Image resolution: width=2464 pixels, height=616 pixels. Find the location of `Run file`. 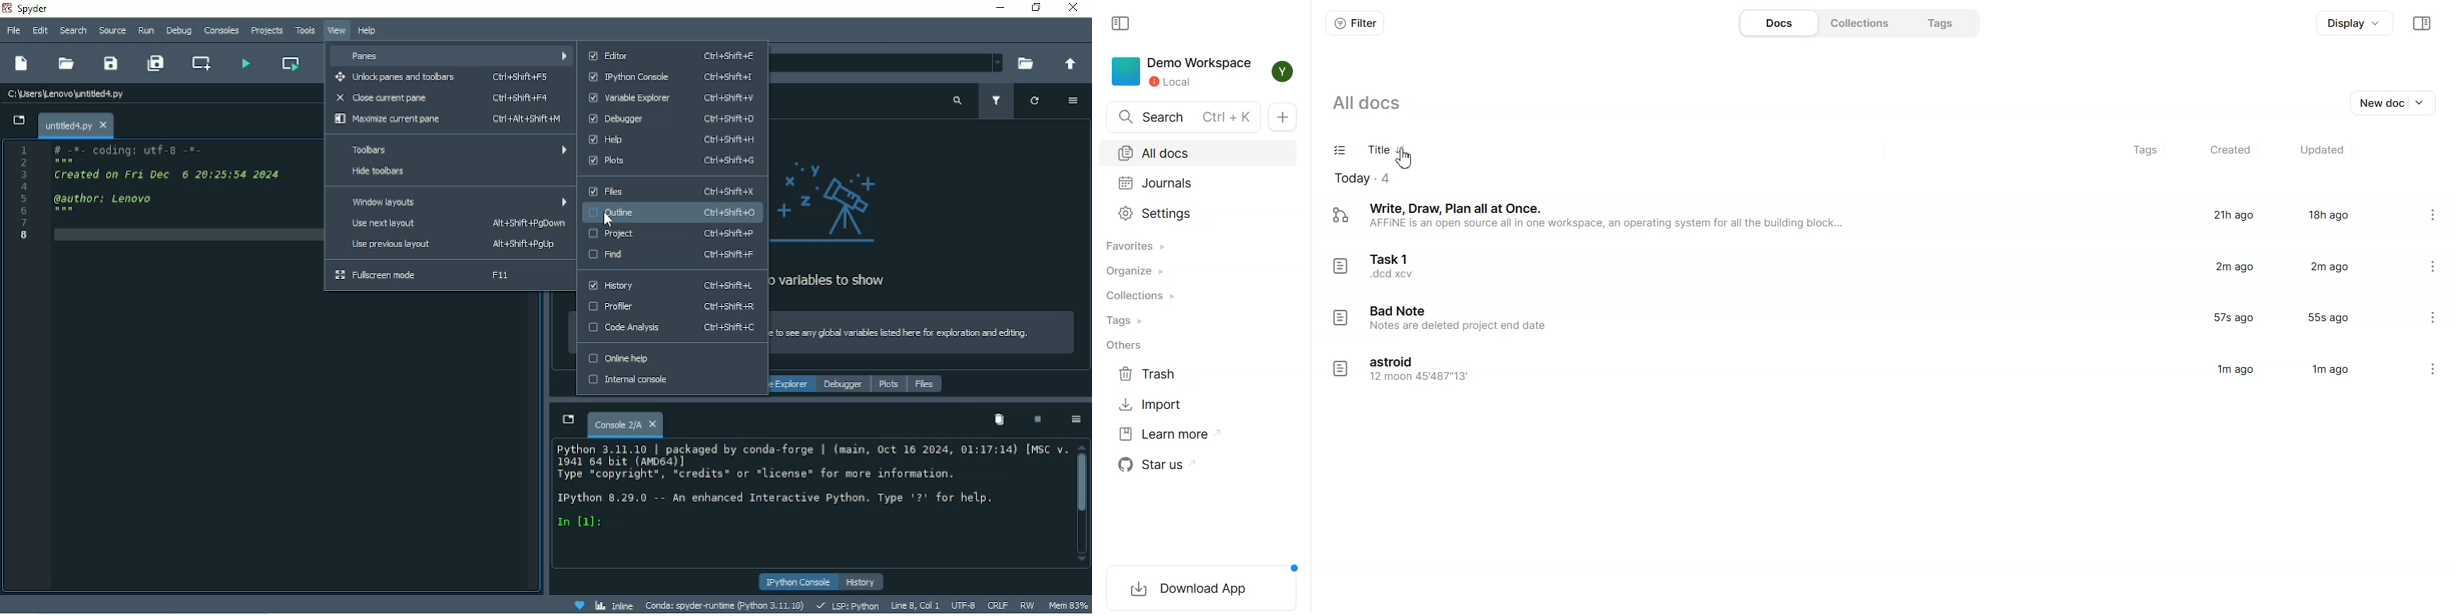

Run file is located at coordinates (246, 62).